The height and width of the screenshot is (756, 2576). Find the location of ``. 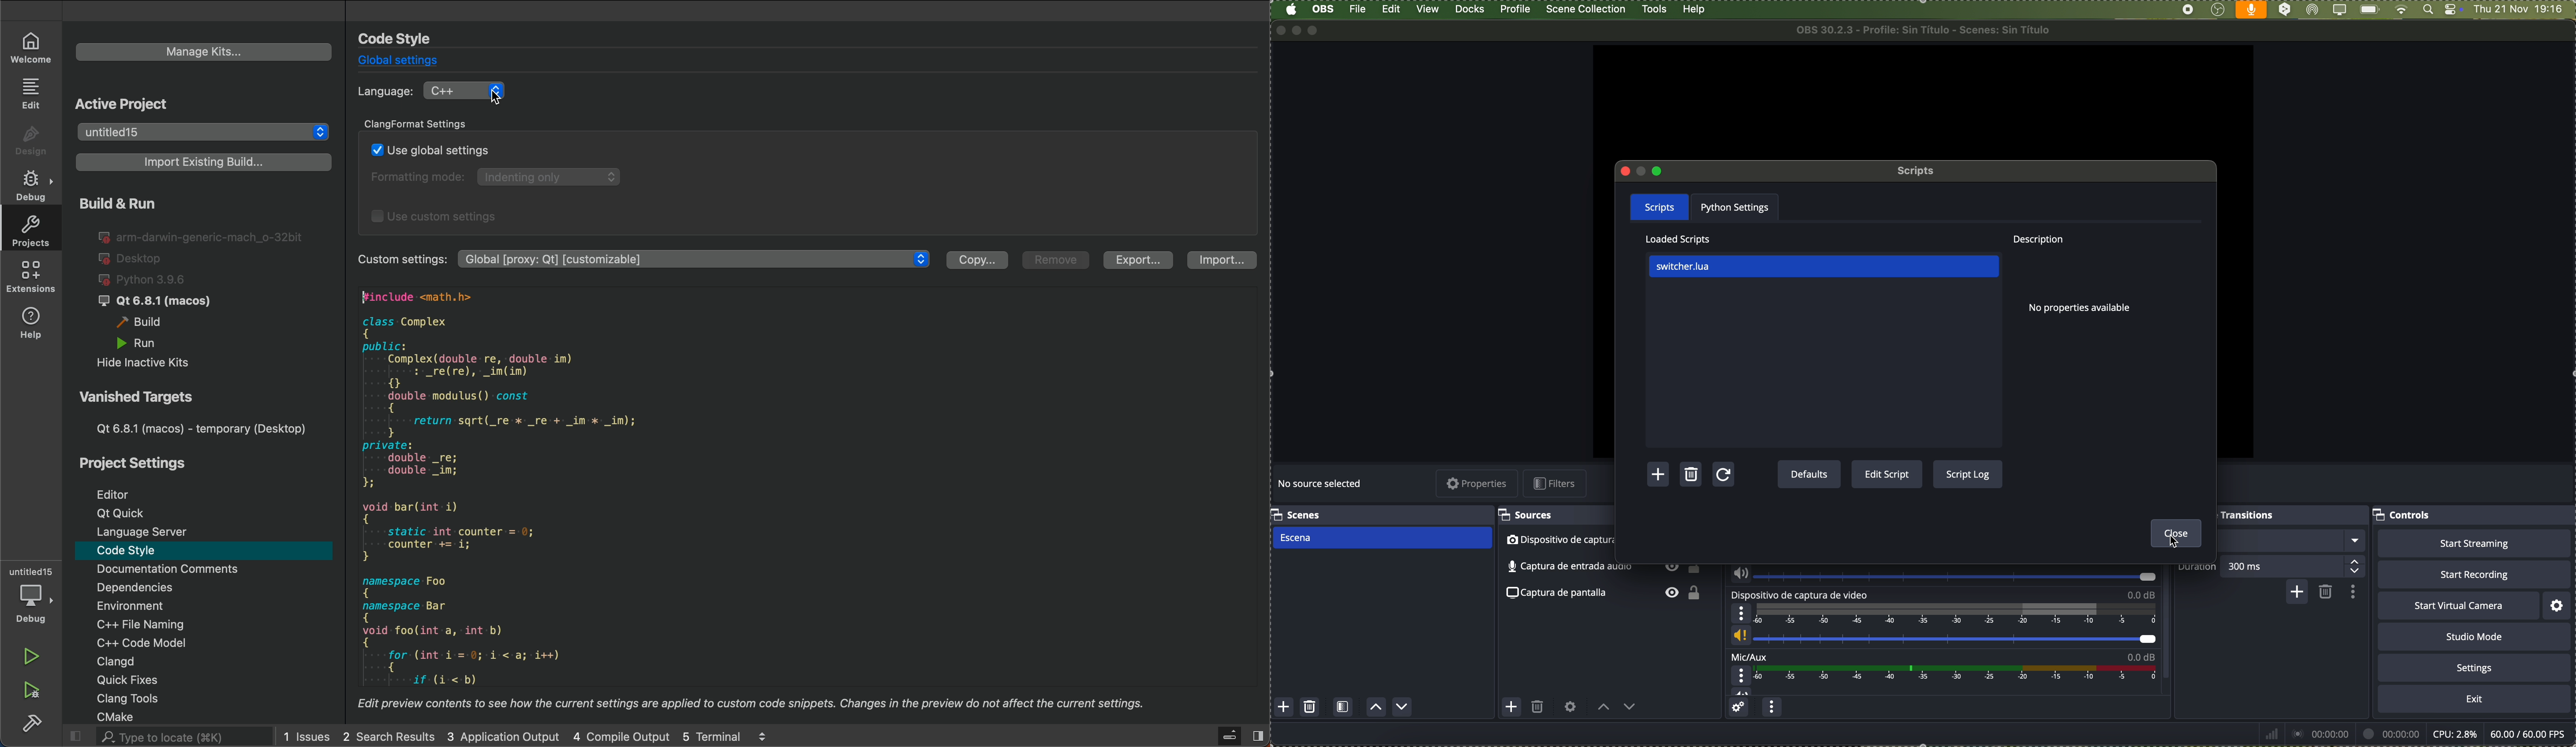

 is located at coordinates (177, 571).